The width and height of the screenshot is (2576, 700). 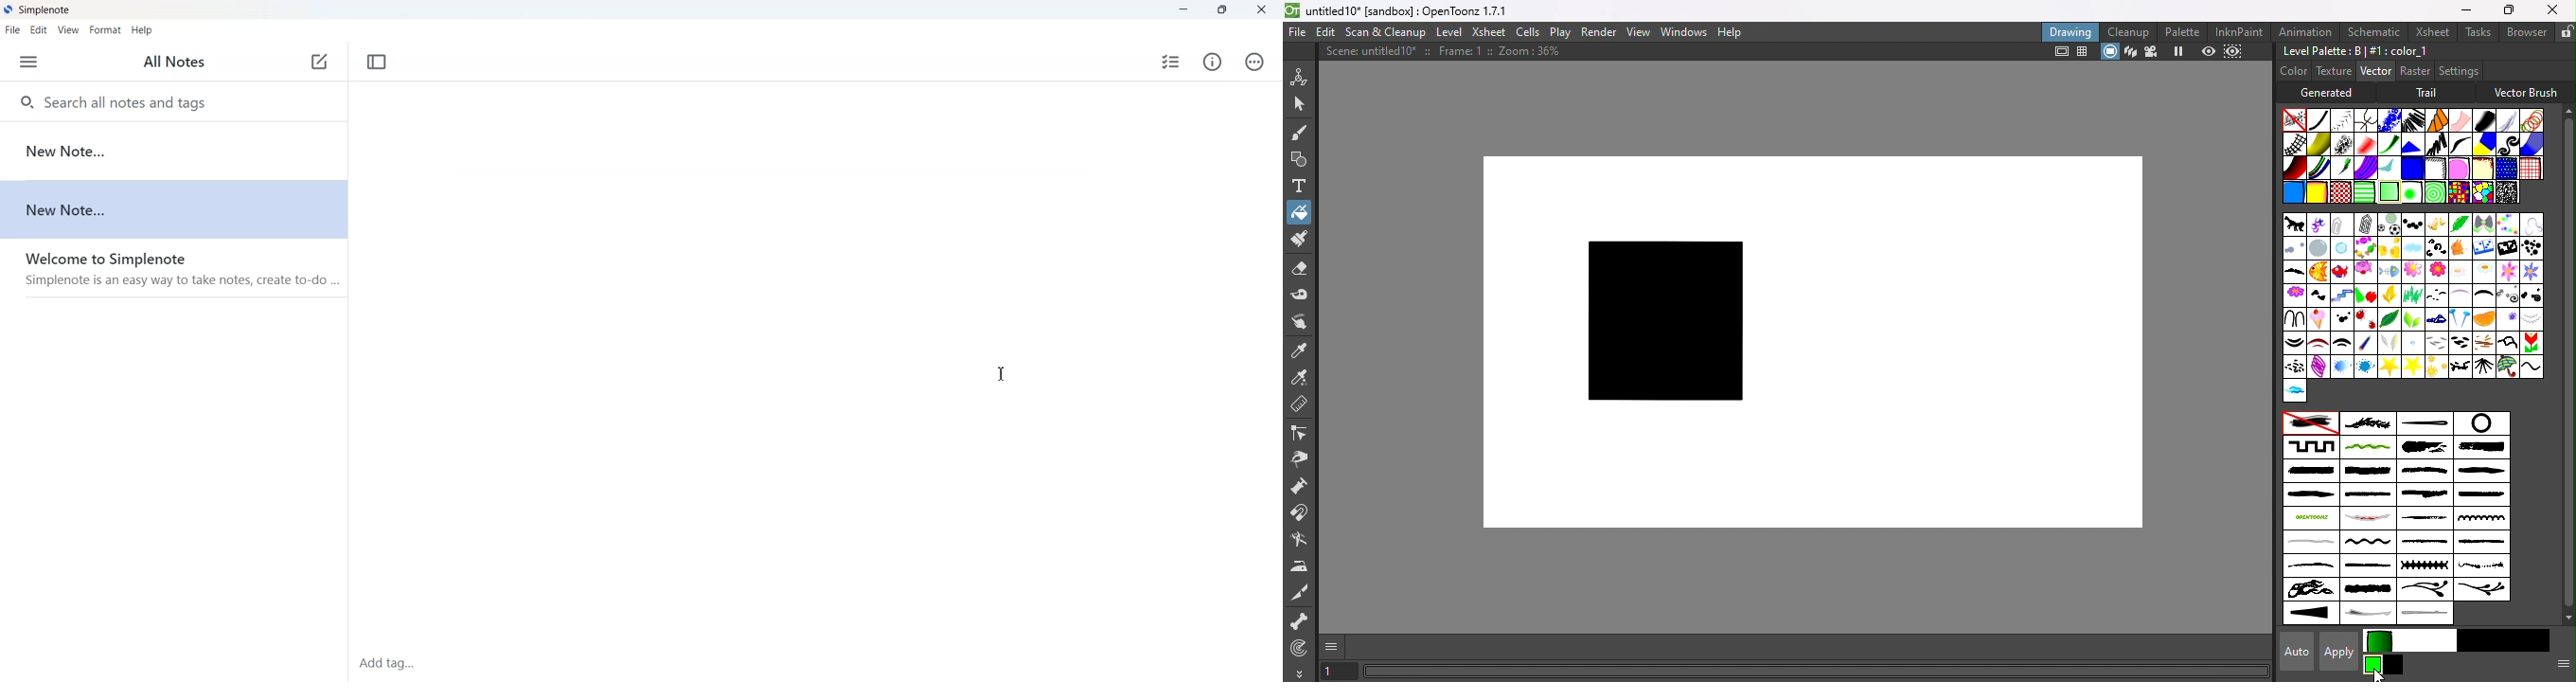 I want to click on Branches, so click(x=2368, y=422).